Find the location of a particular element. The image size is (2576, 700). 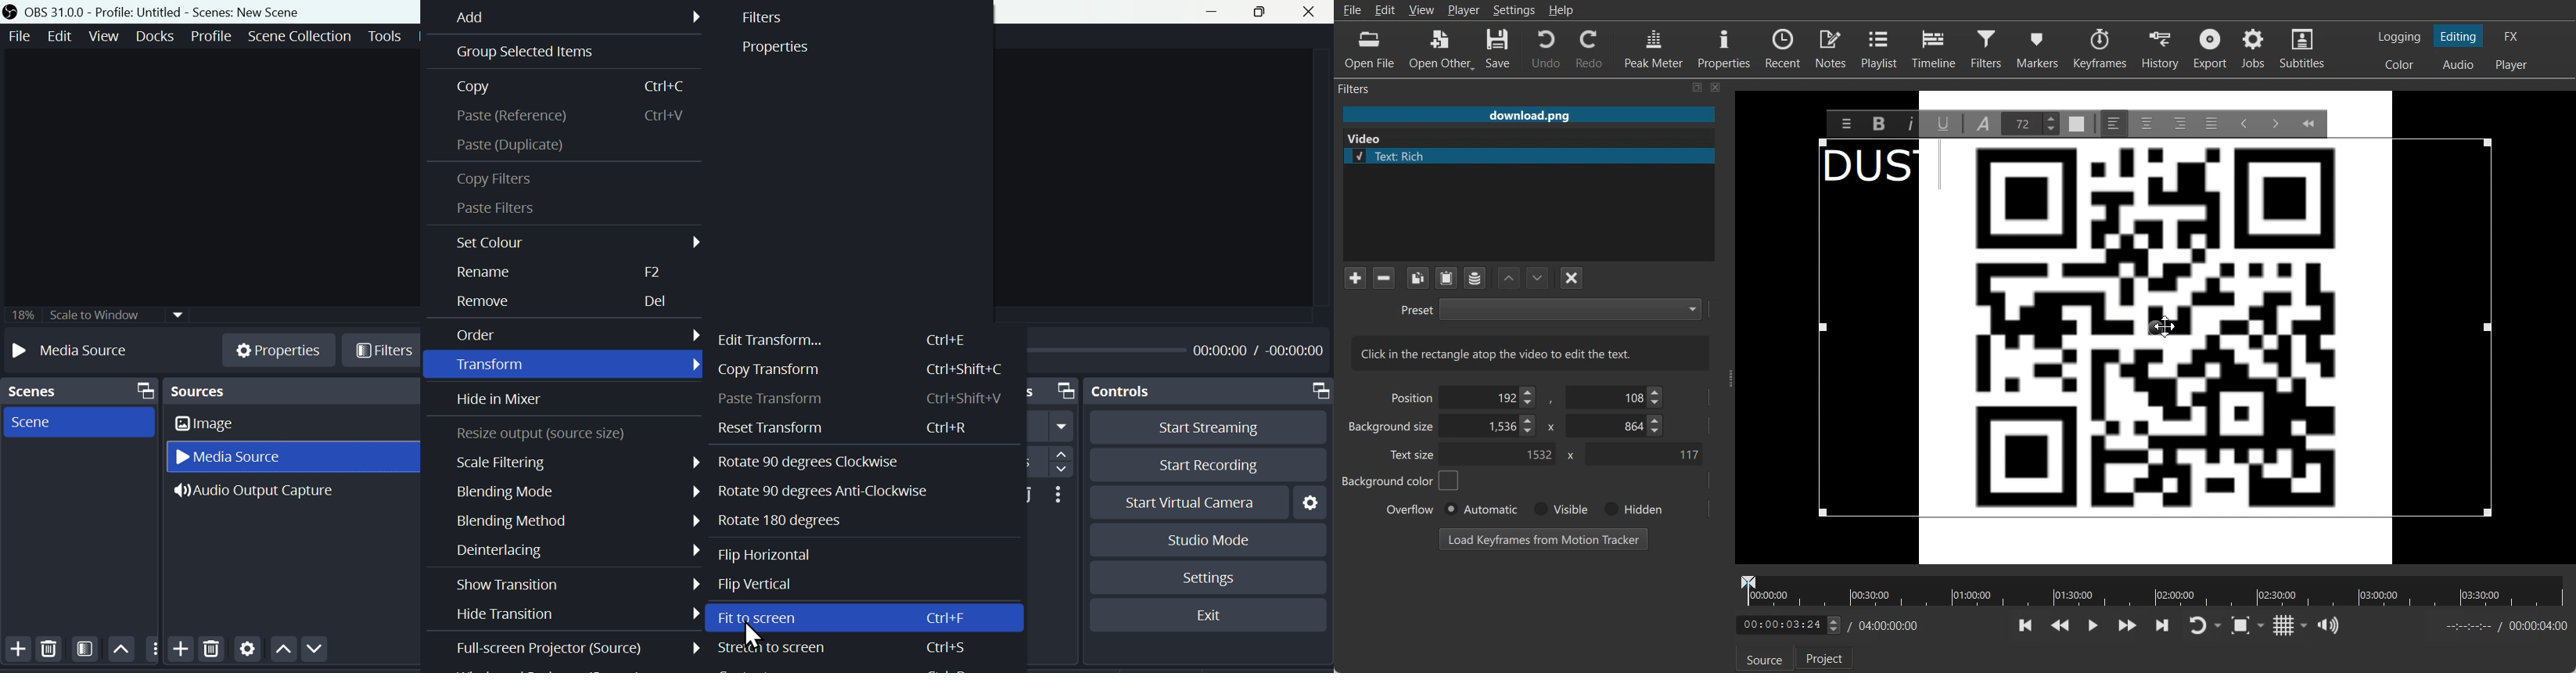

Timeline is located at coordinates (1935, 48).